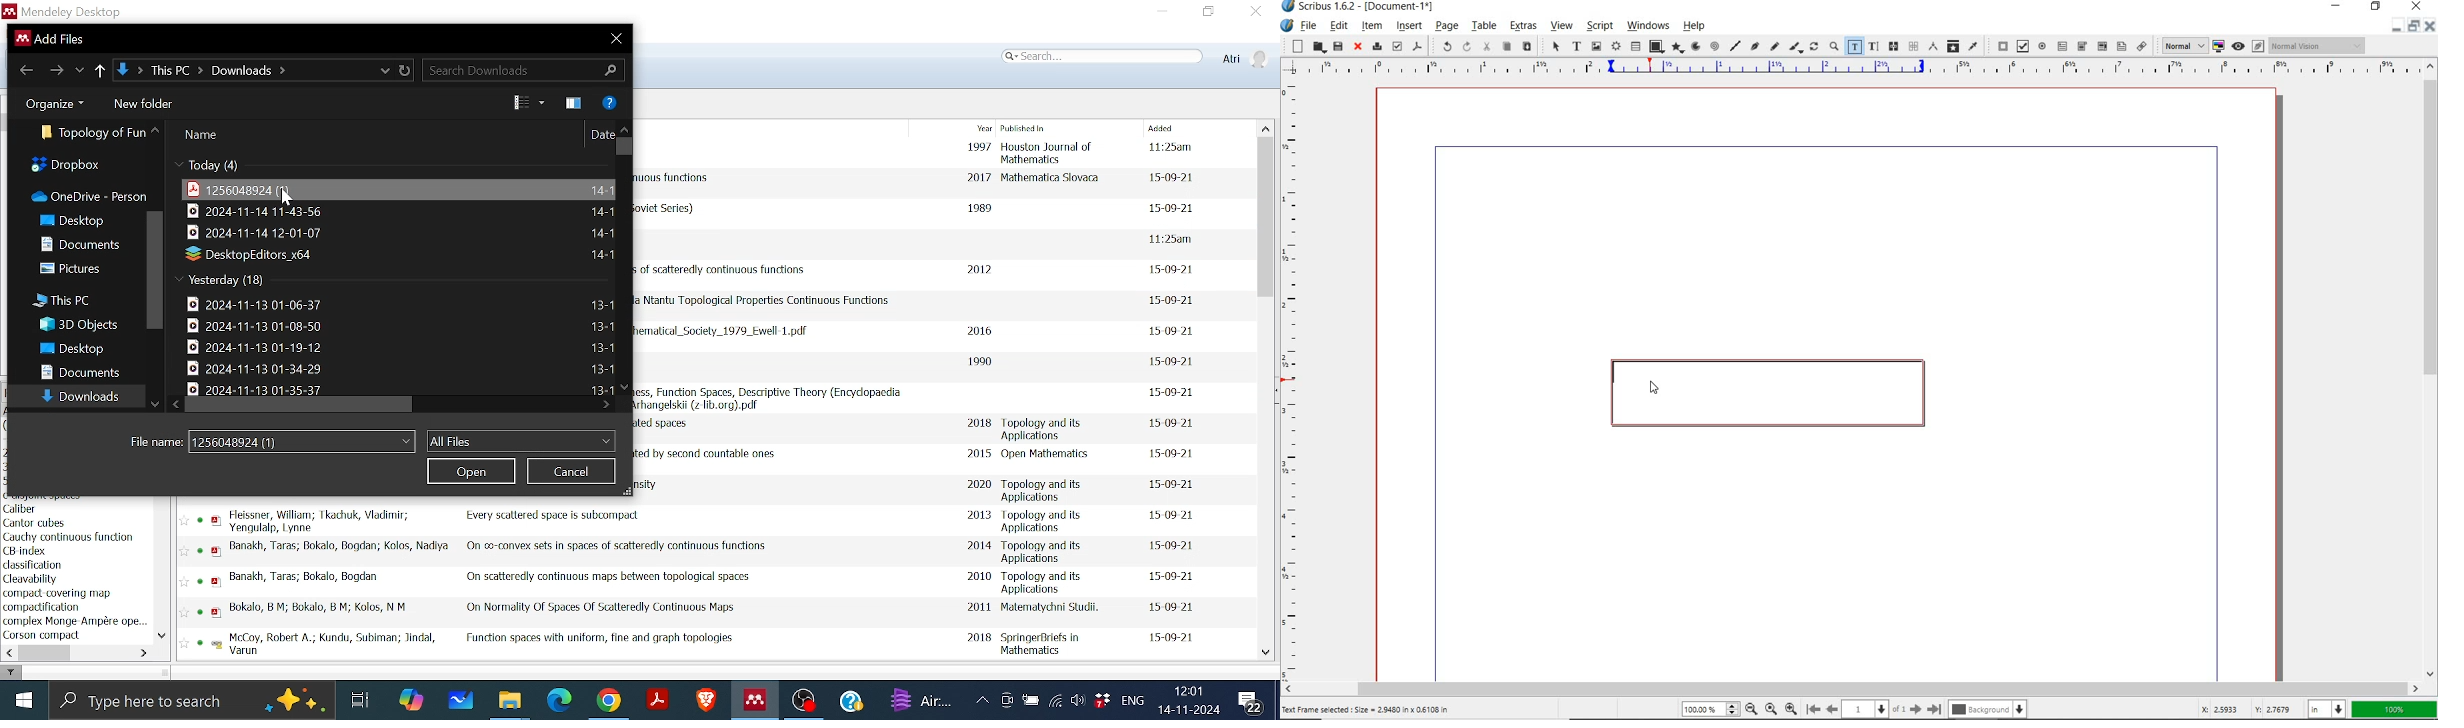 The height and width of the screenshot is (728, 2464). I want to click on read status, so click(202, 643).